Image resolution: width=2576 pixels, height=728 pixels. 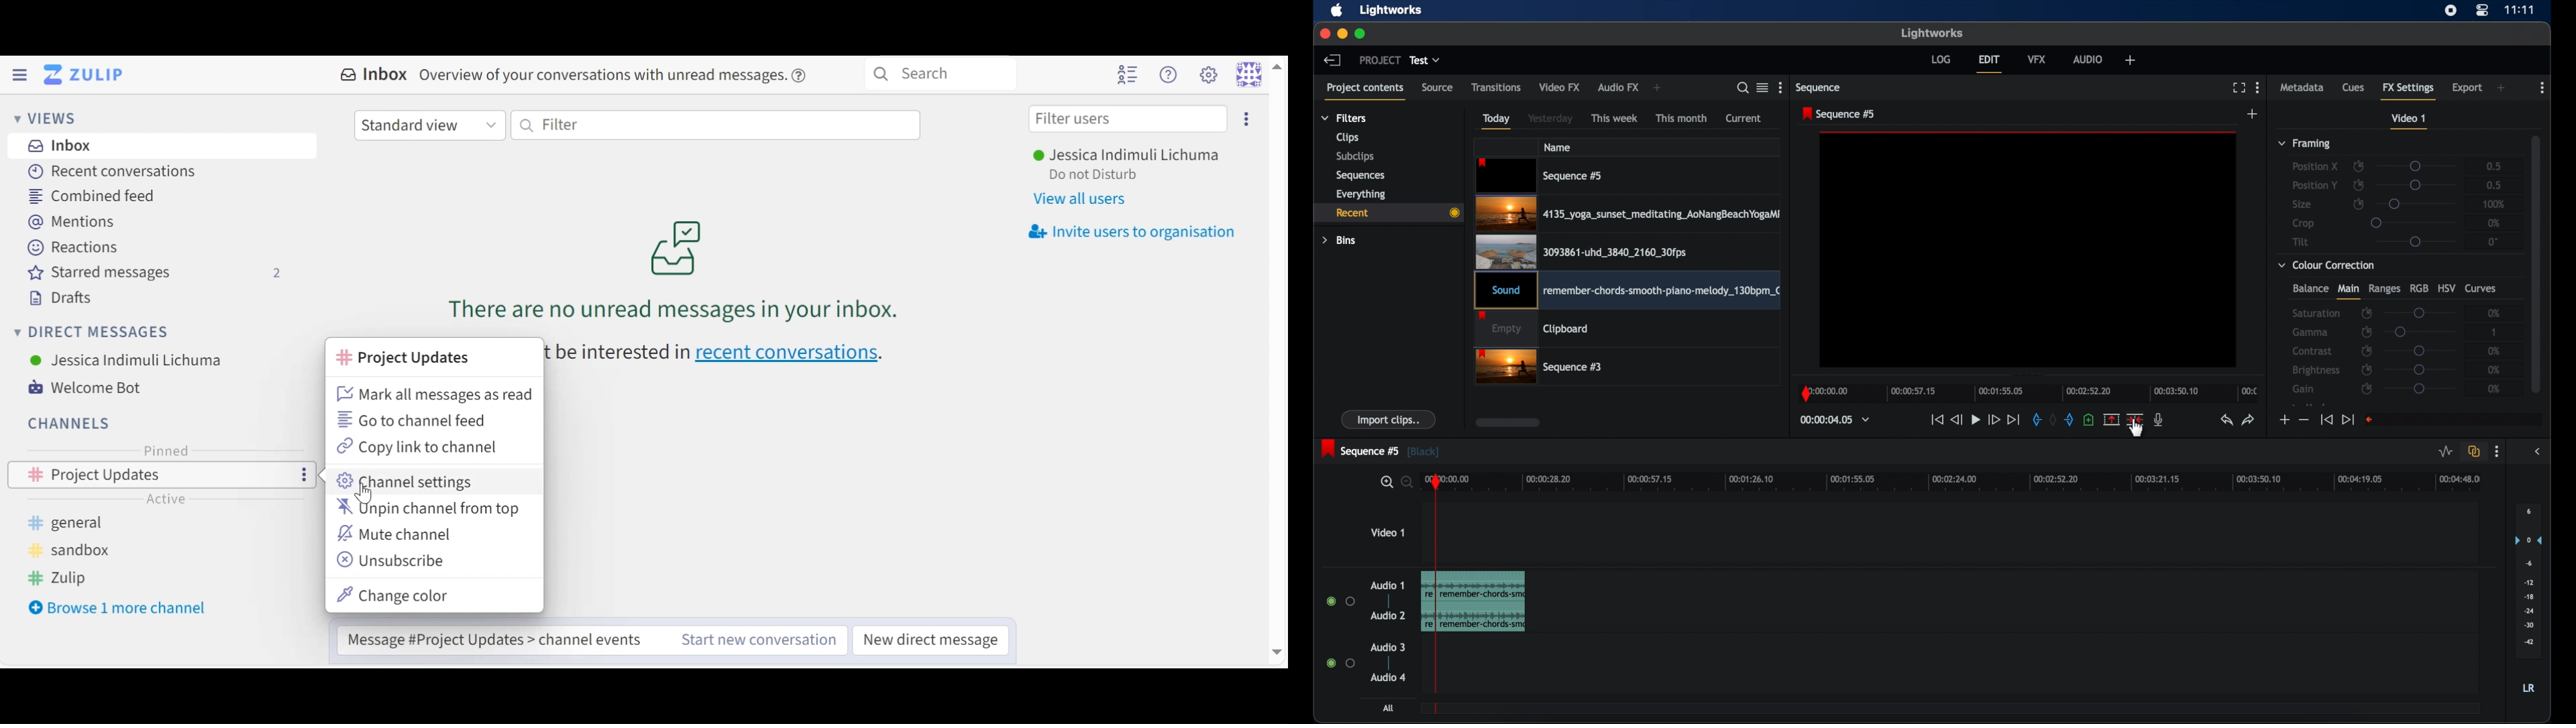 I want to click on Channel settings, so click(x=405, y=481).